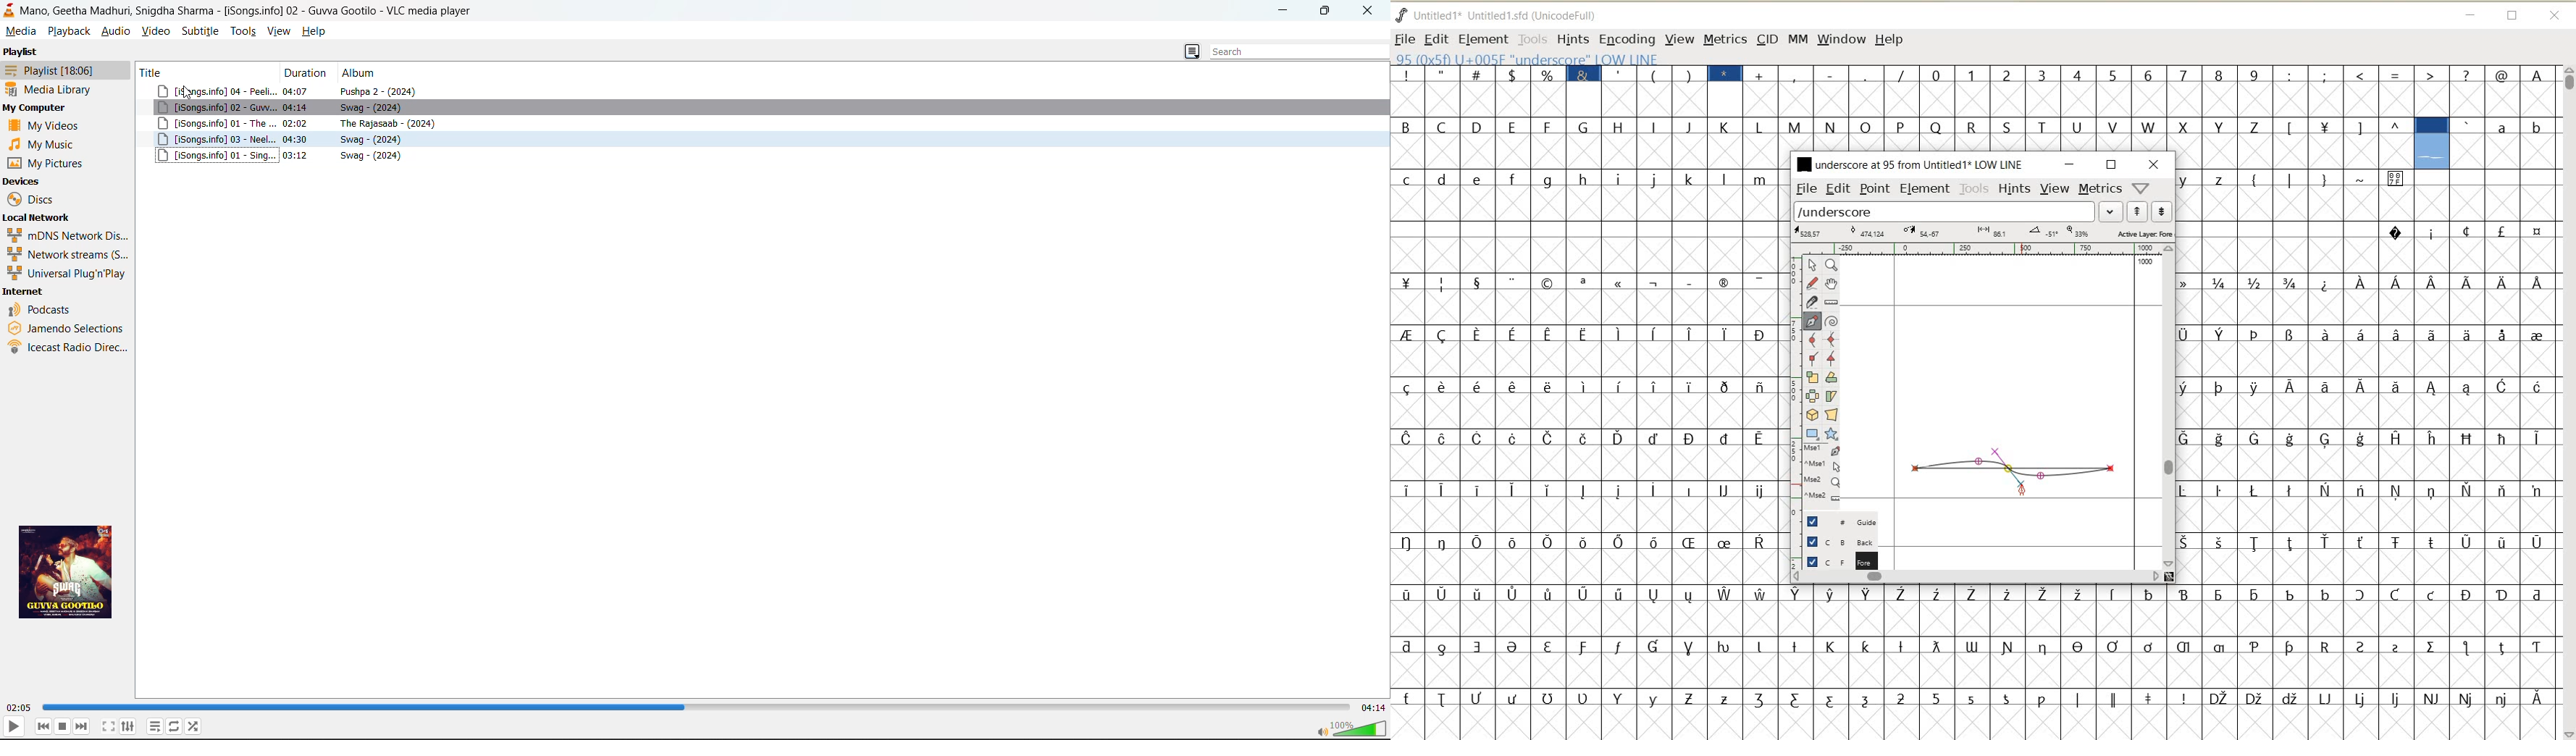 The height and width of the screenshot is (756, 2576). Describe the element at coordinates (69, 32) in the screenshot. I see `playback` at that location.